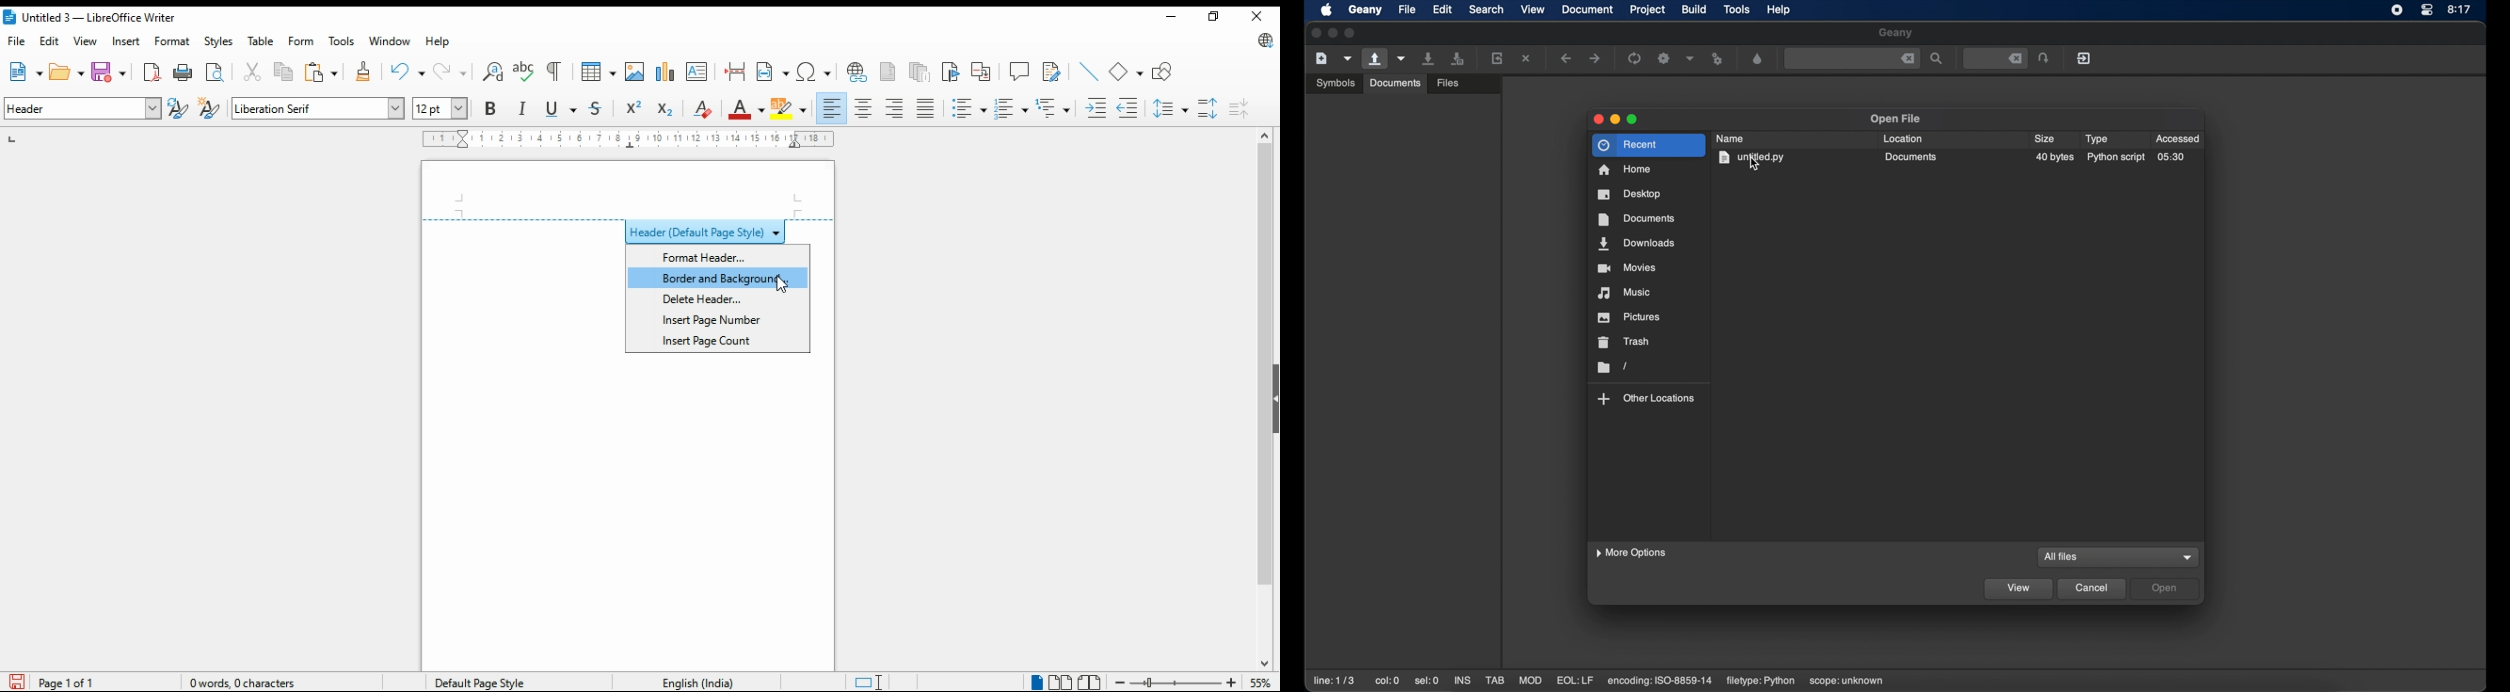 The width and height of the screenshot is (2520, 700). I want to click on libre office update, so click(1262, 42).